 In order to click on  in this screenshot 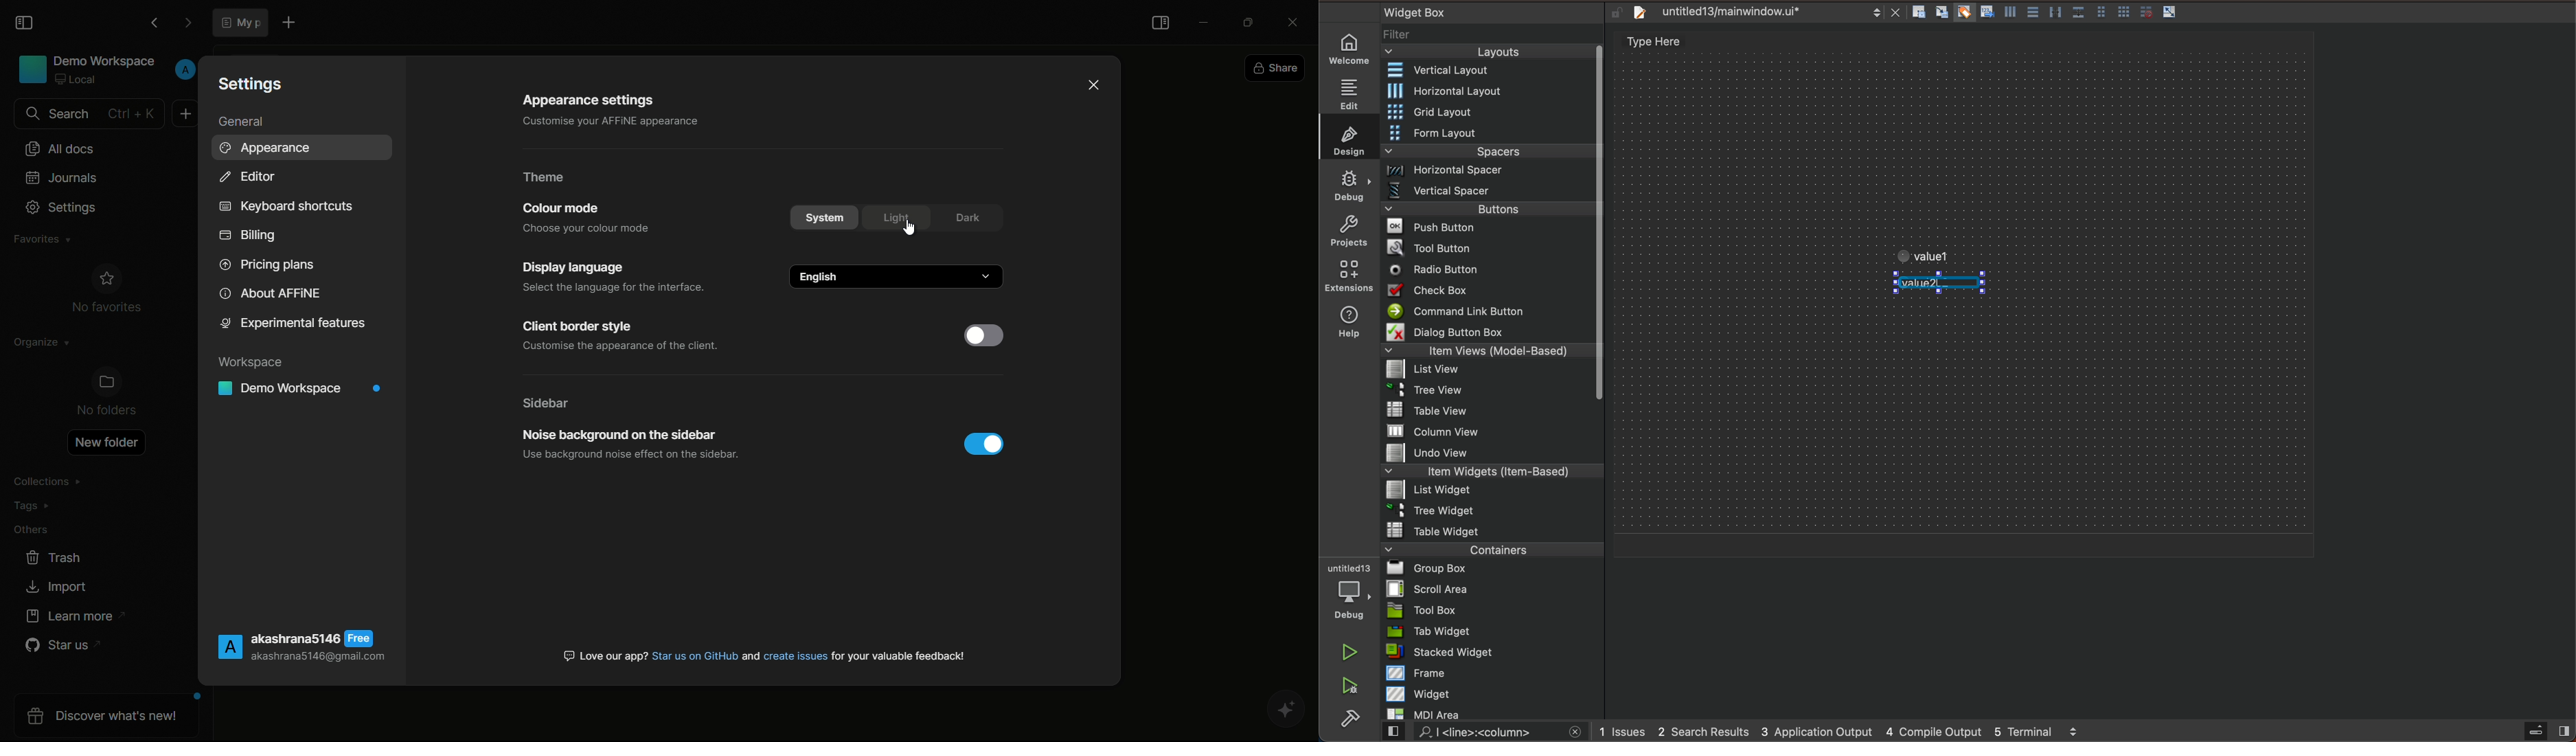, I will do `click(1489, 134)`.